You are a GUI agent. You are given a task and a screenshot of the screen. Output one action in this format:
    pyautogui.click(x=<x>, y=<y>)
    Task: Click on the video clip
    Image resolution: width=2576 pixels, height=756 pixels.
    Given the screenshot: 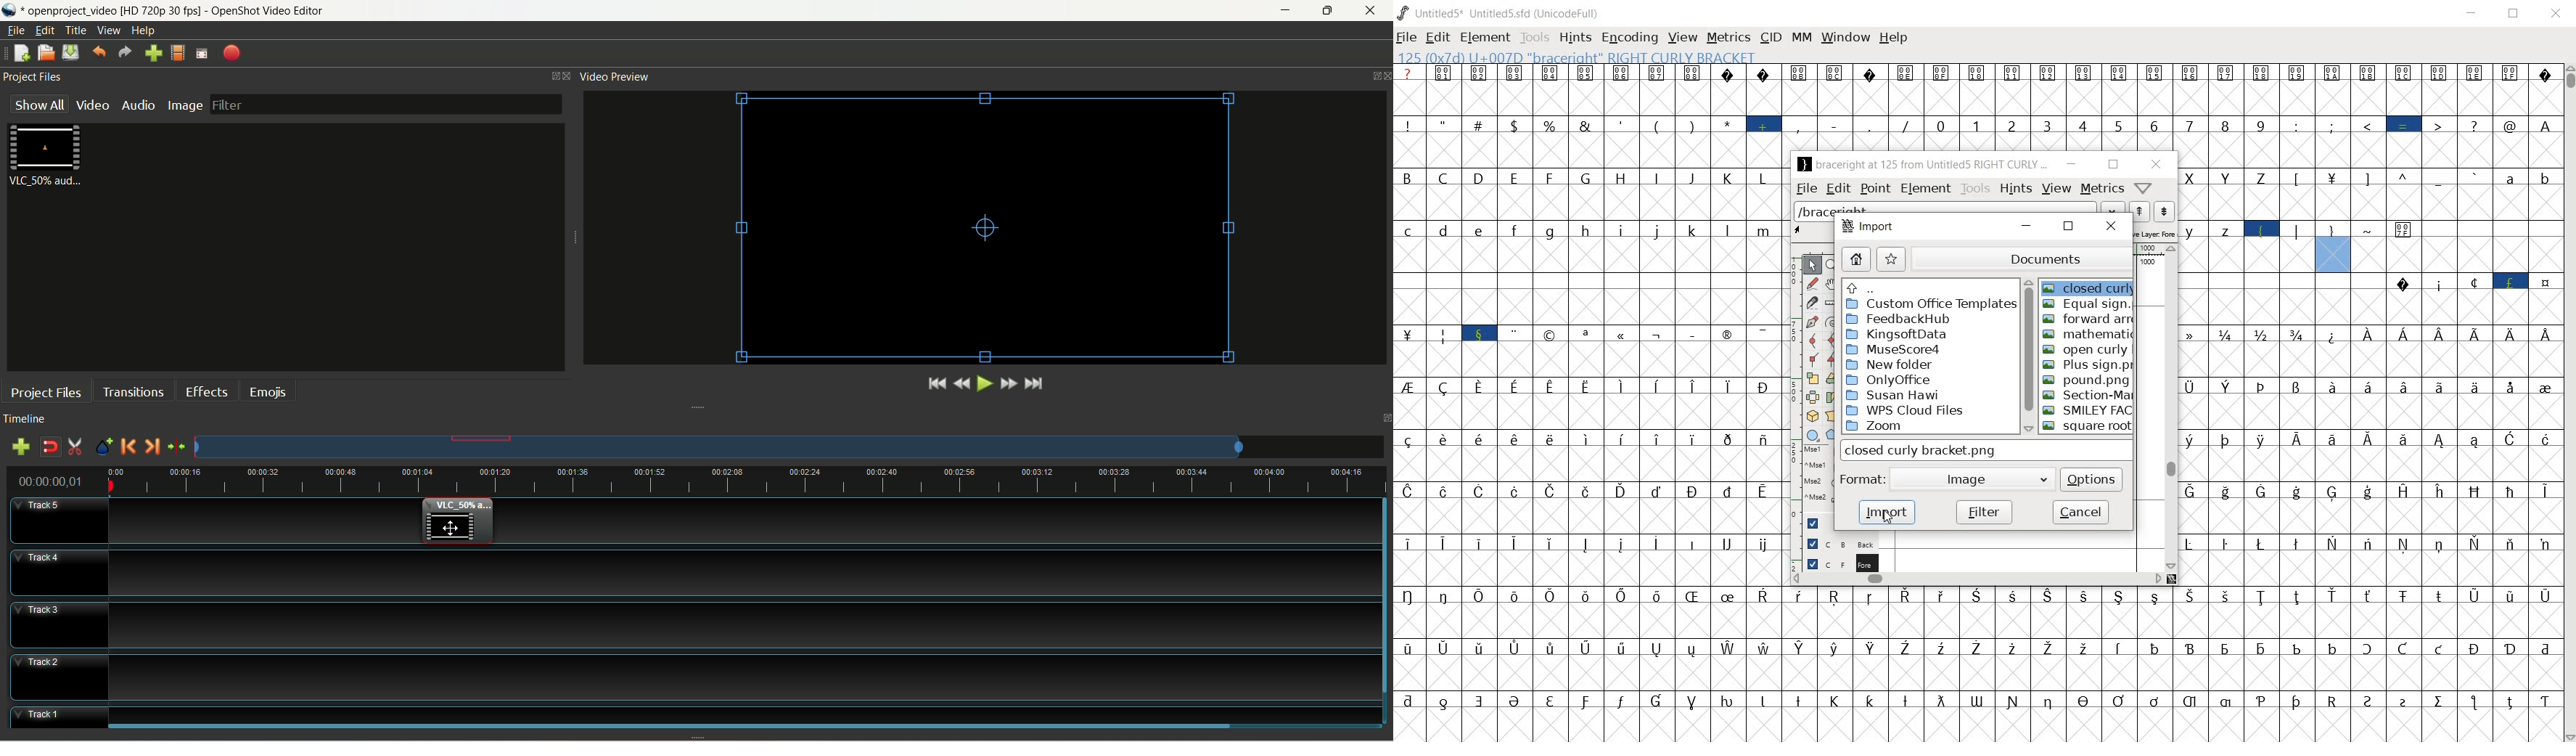 What is the action you would take?
    pyautogui.click(x=988, y=229)
    